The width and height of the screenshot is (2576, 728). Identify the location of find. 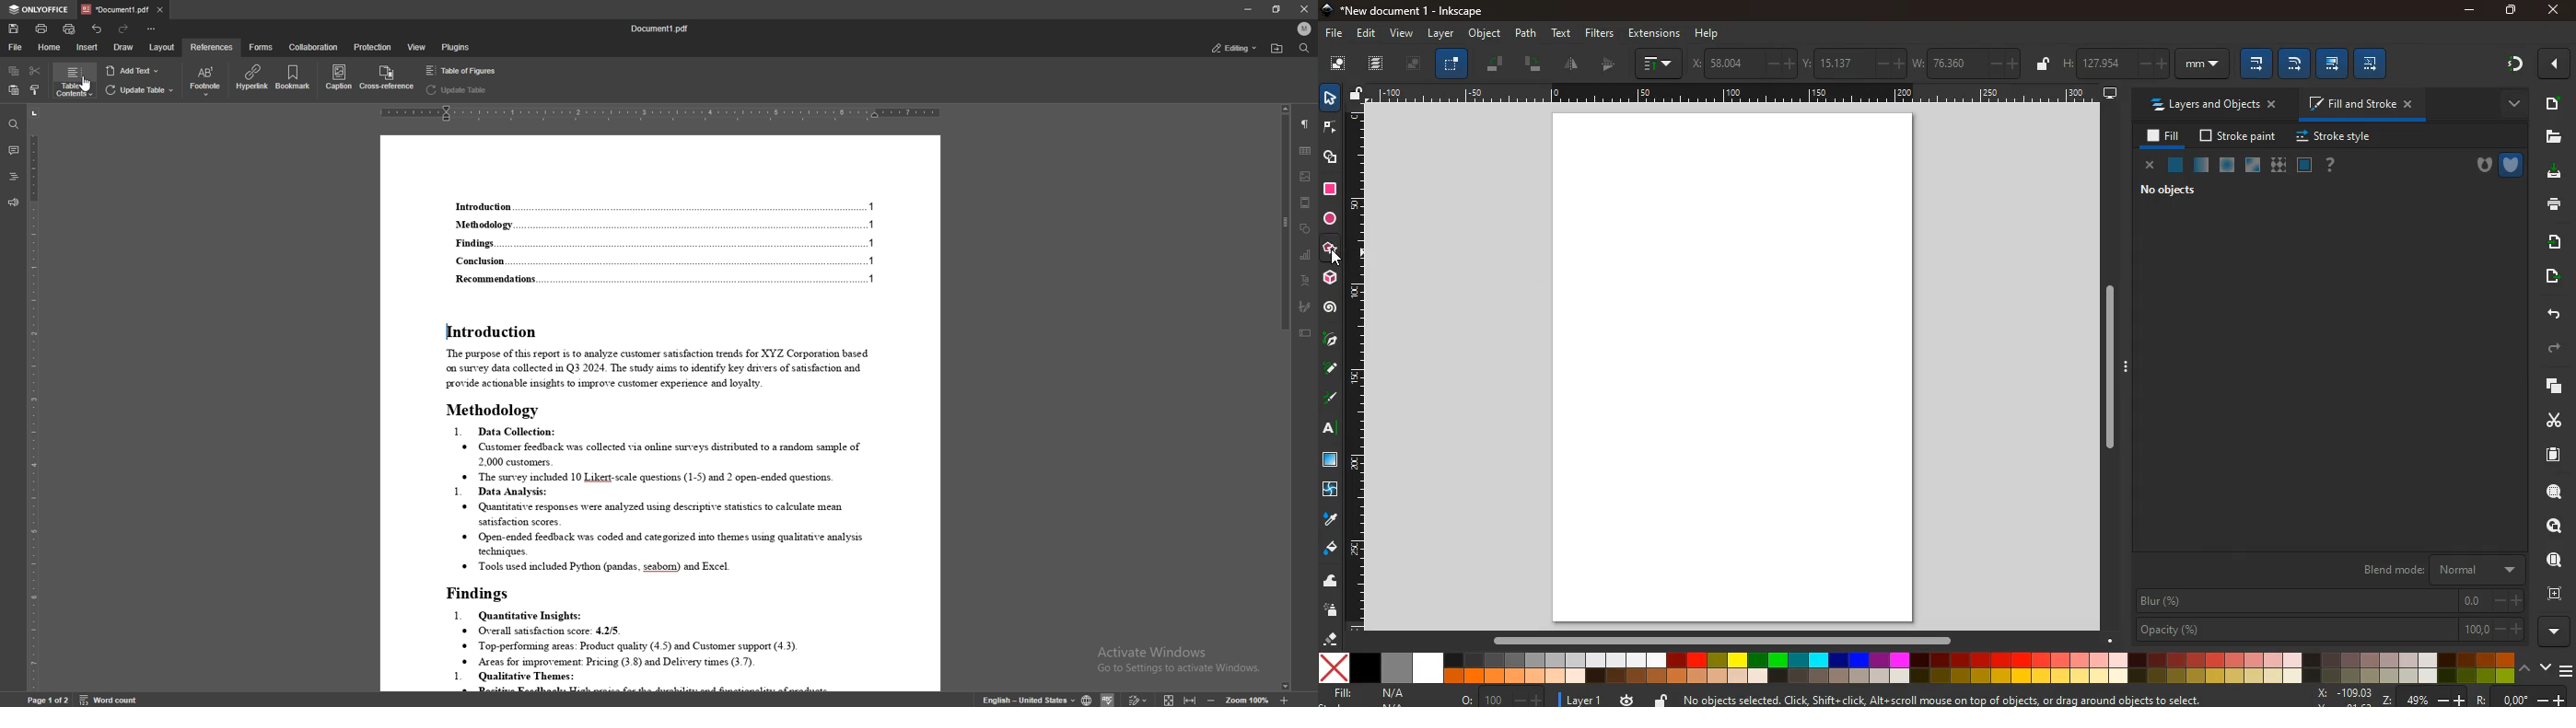
(1305, 48).